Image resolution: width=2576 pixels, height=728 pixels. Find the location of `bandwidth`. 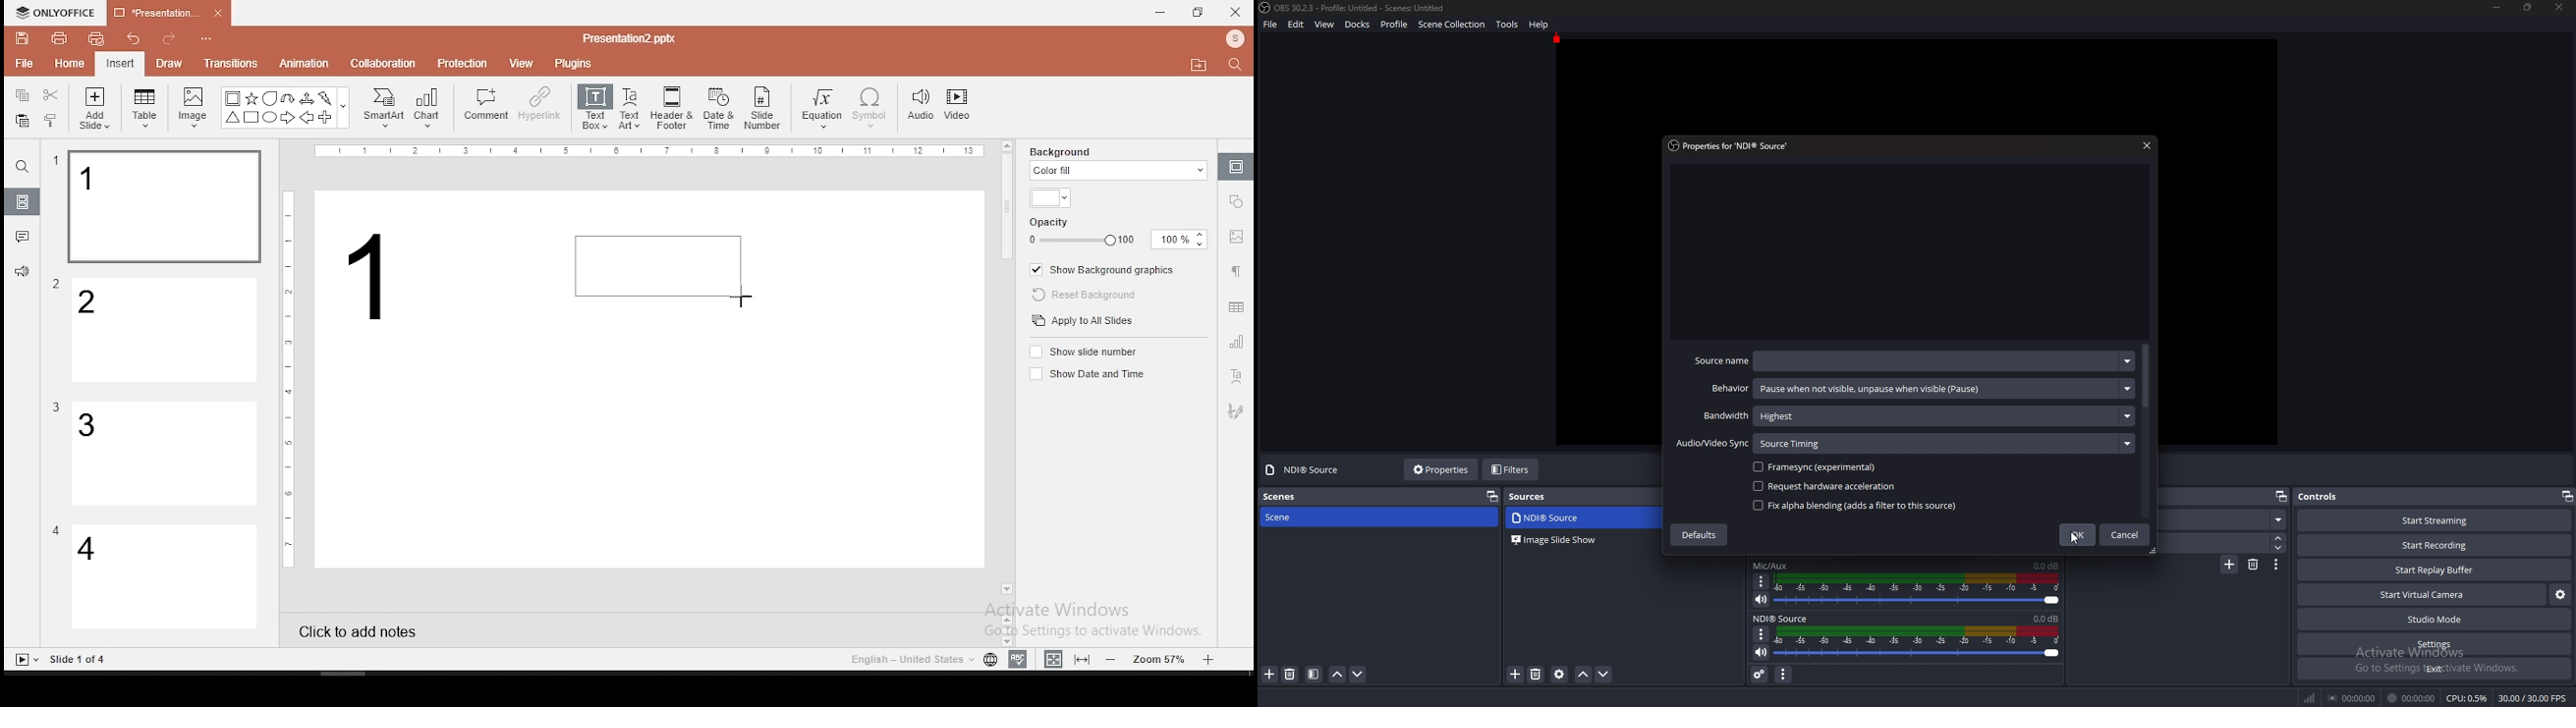

bandwidth is located at coordinates (1918, 415).